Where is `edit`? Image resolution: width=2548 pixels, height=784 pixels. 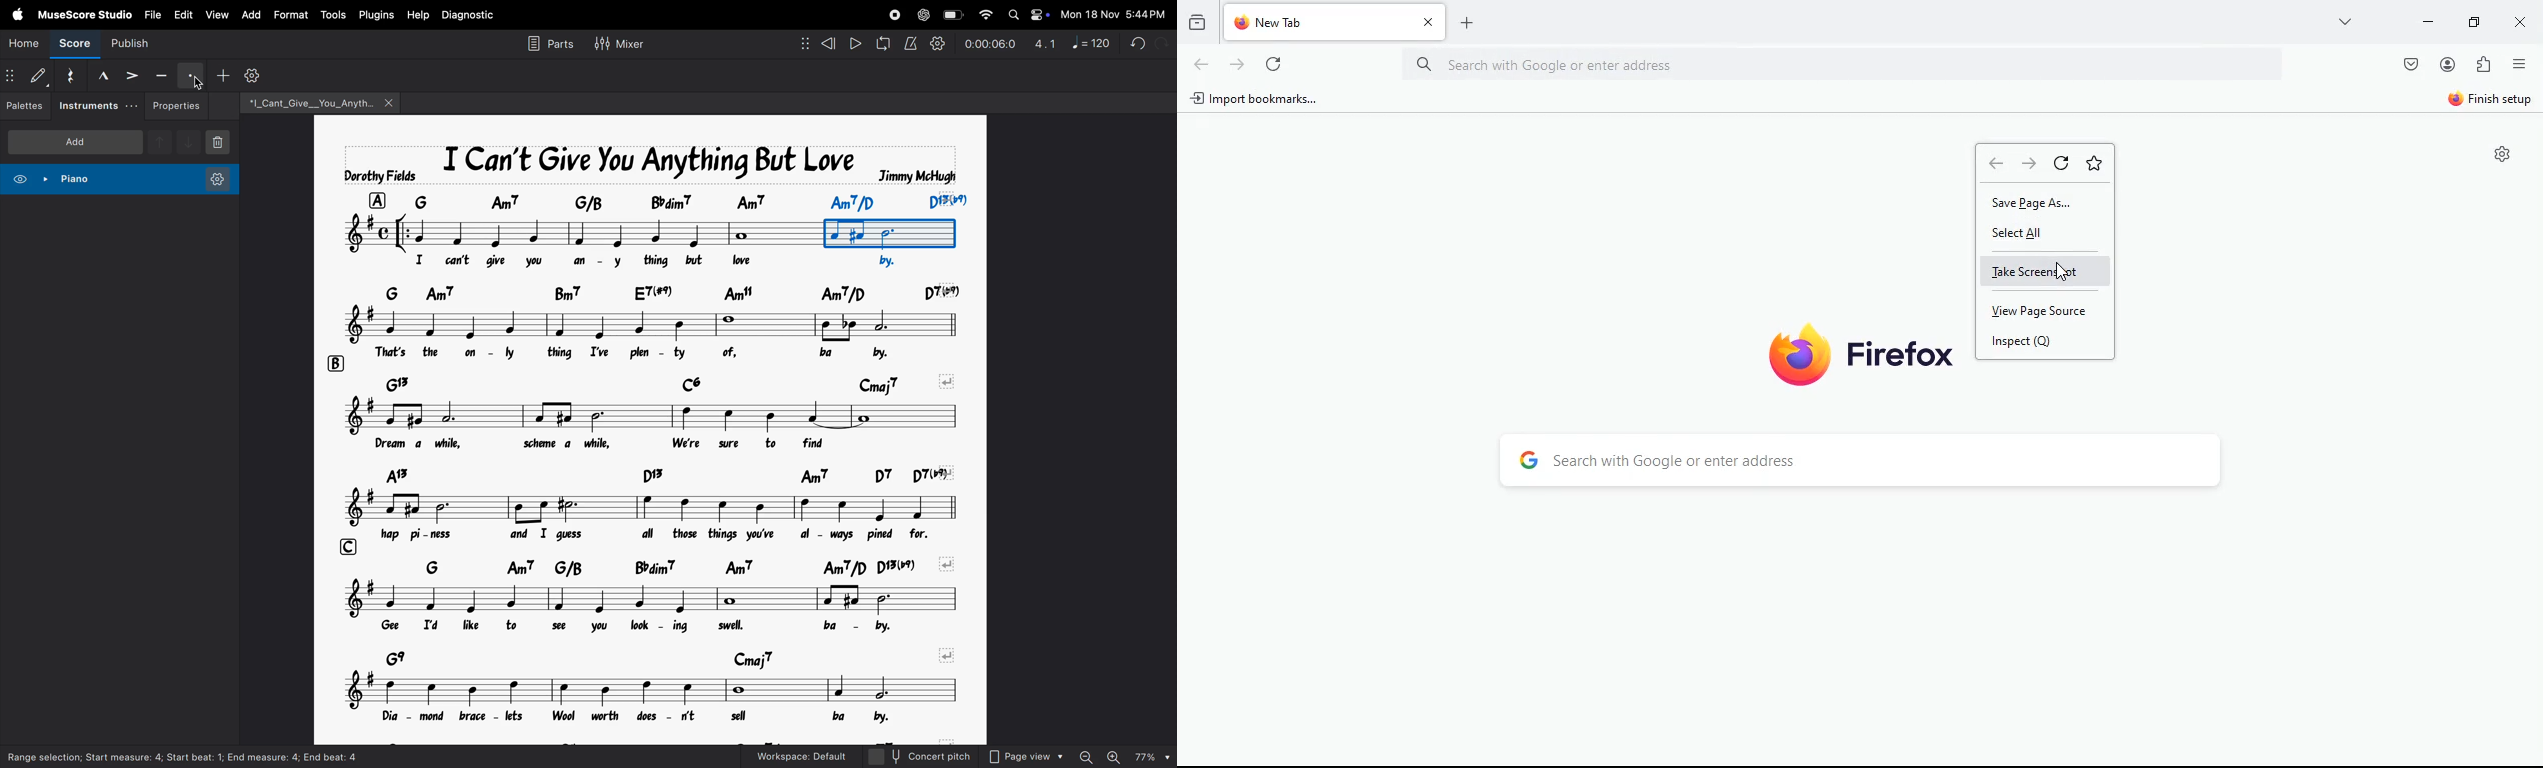 edit is located at coordinates (183, 15).